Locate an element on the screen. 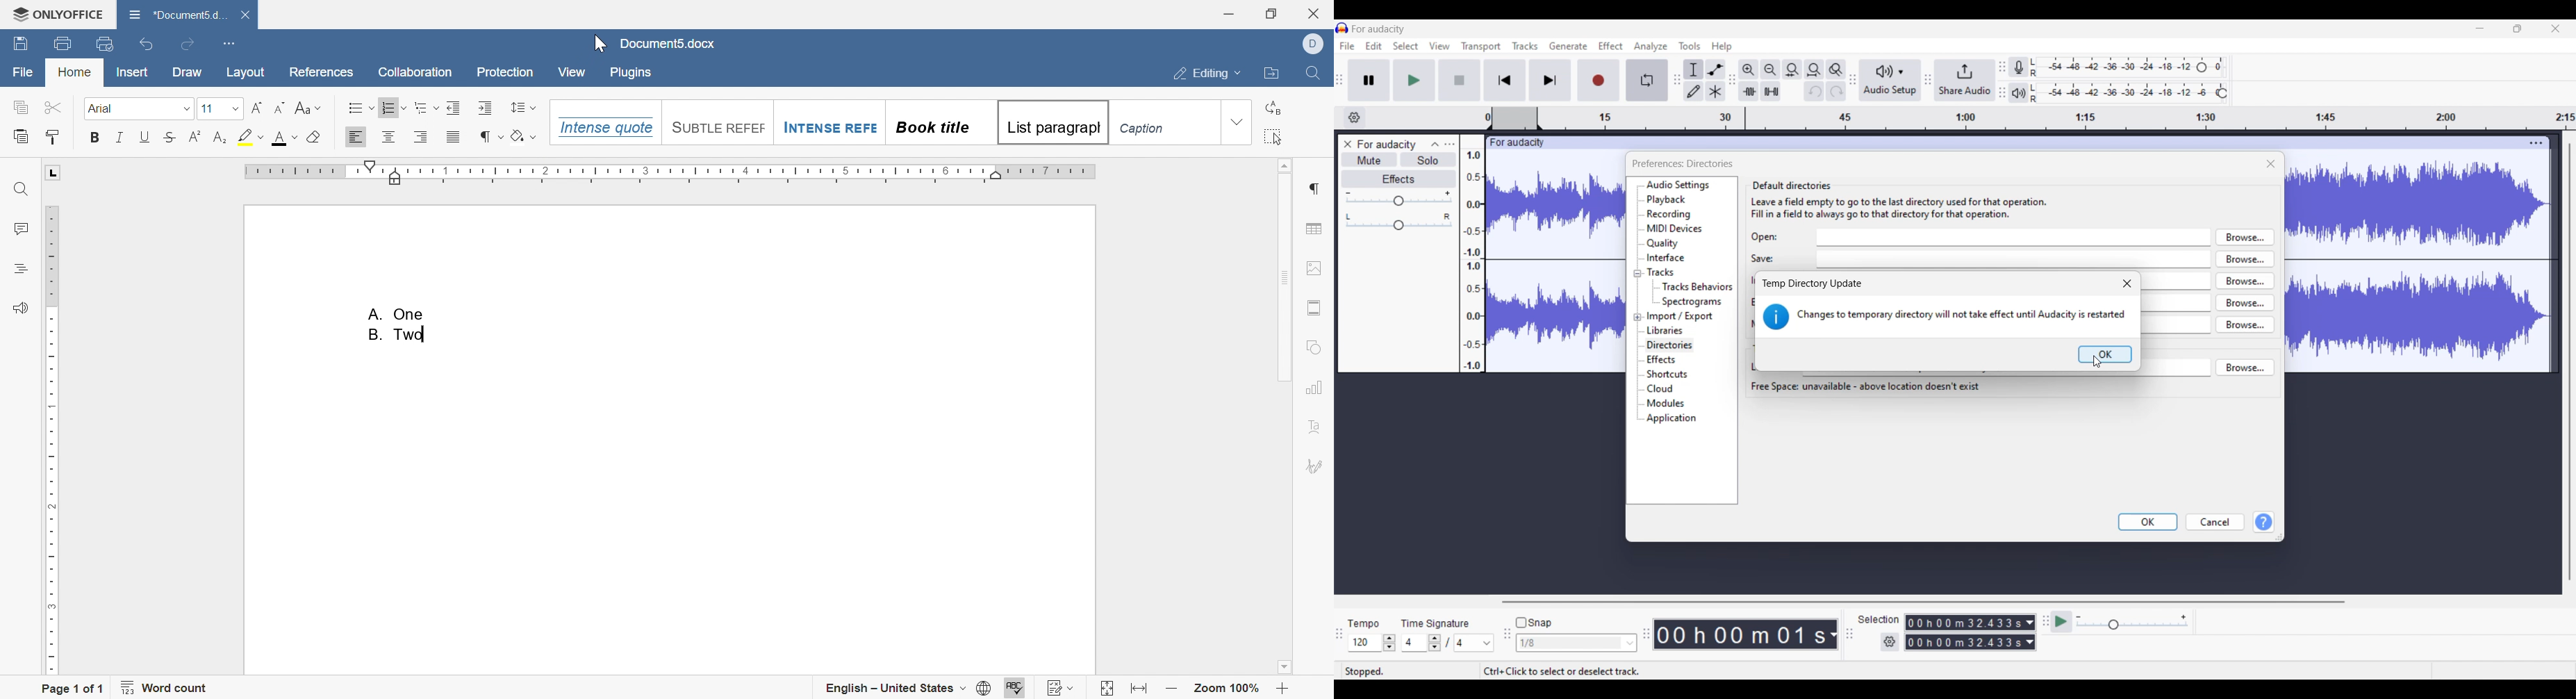 The width and height of the screenshot is (2576, 700). subscript is located at coordinates (219, 135).